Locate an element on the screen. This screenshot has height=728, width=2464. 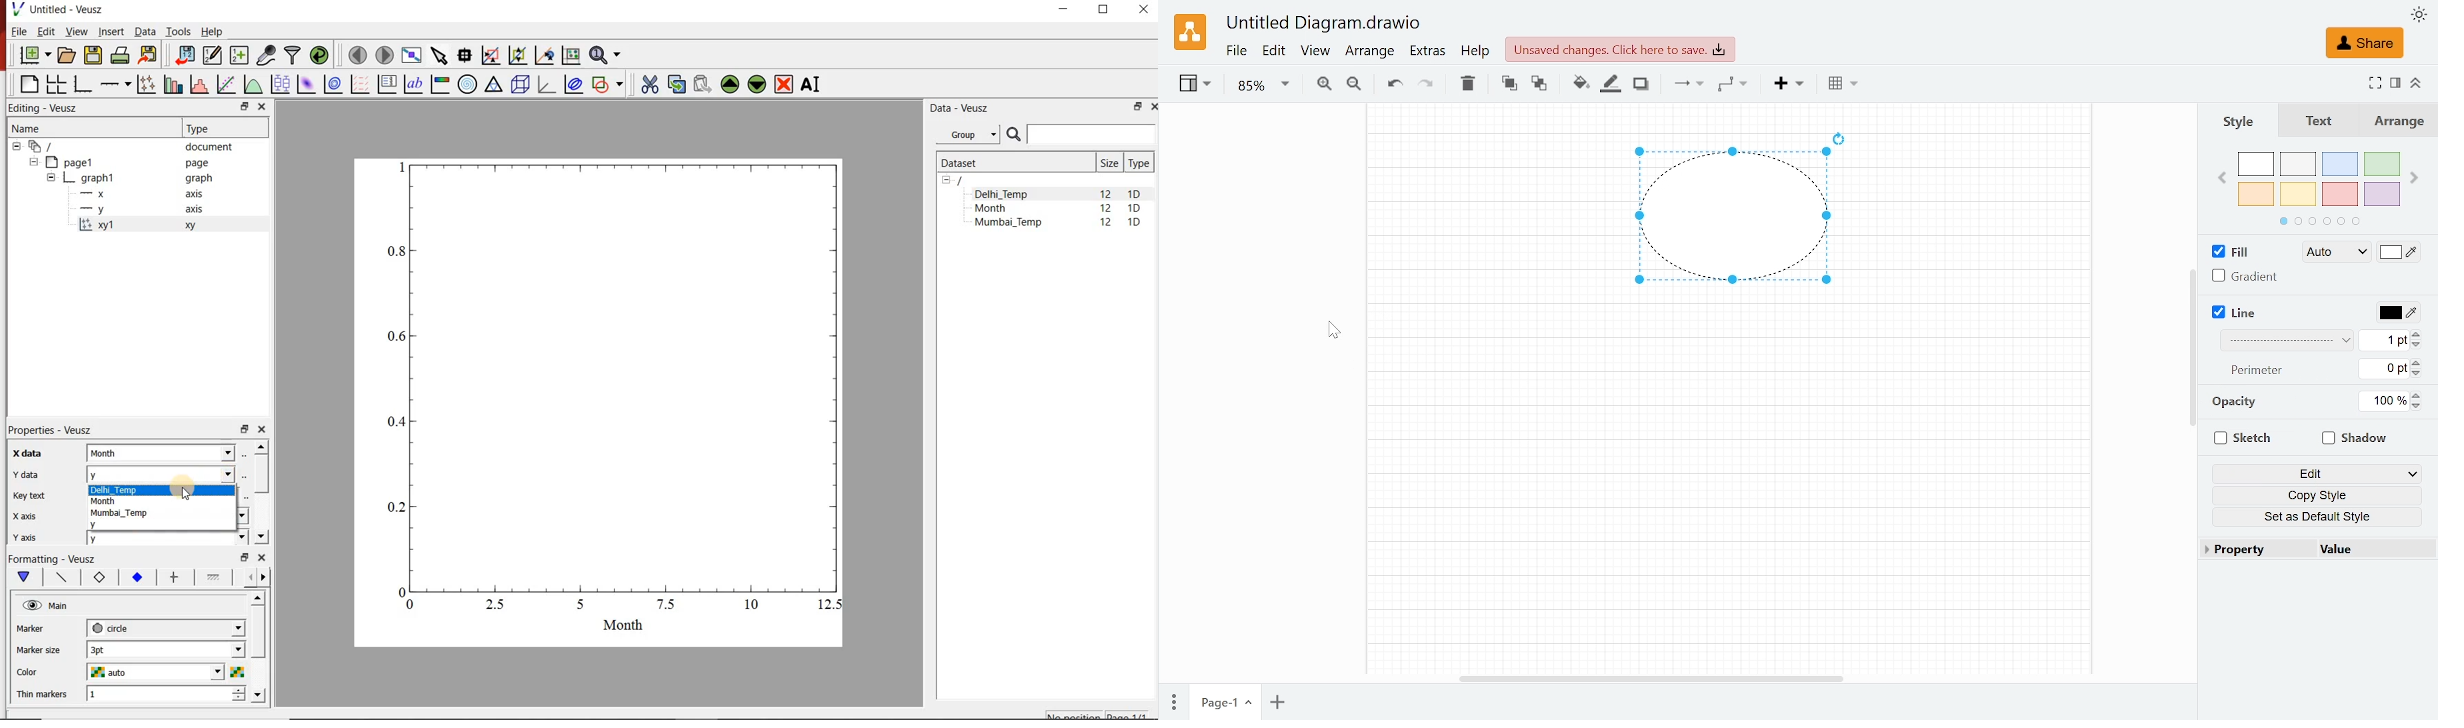
View is located at coordinates (1197, 86).